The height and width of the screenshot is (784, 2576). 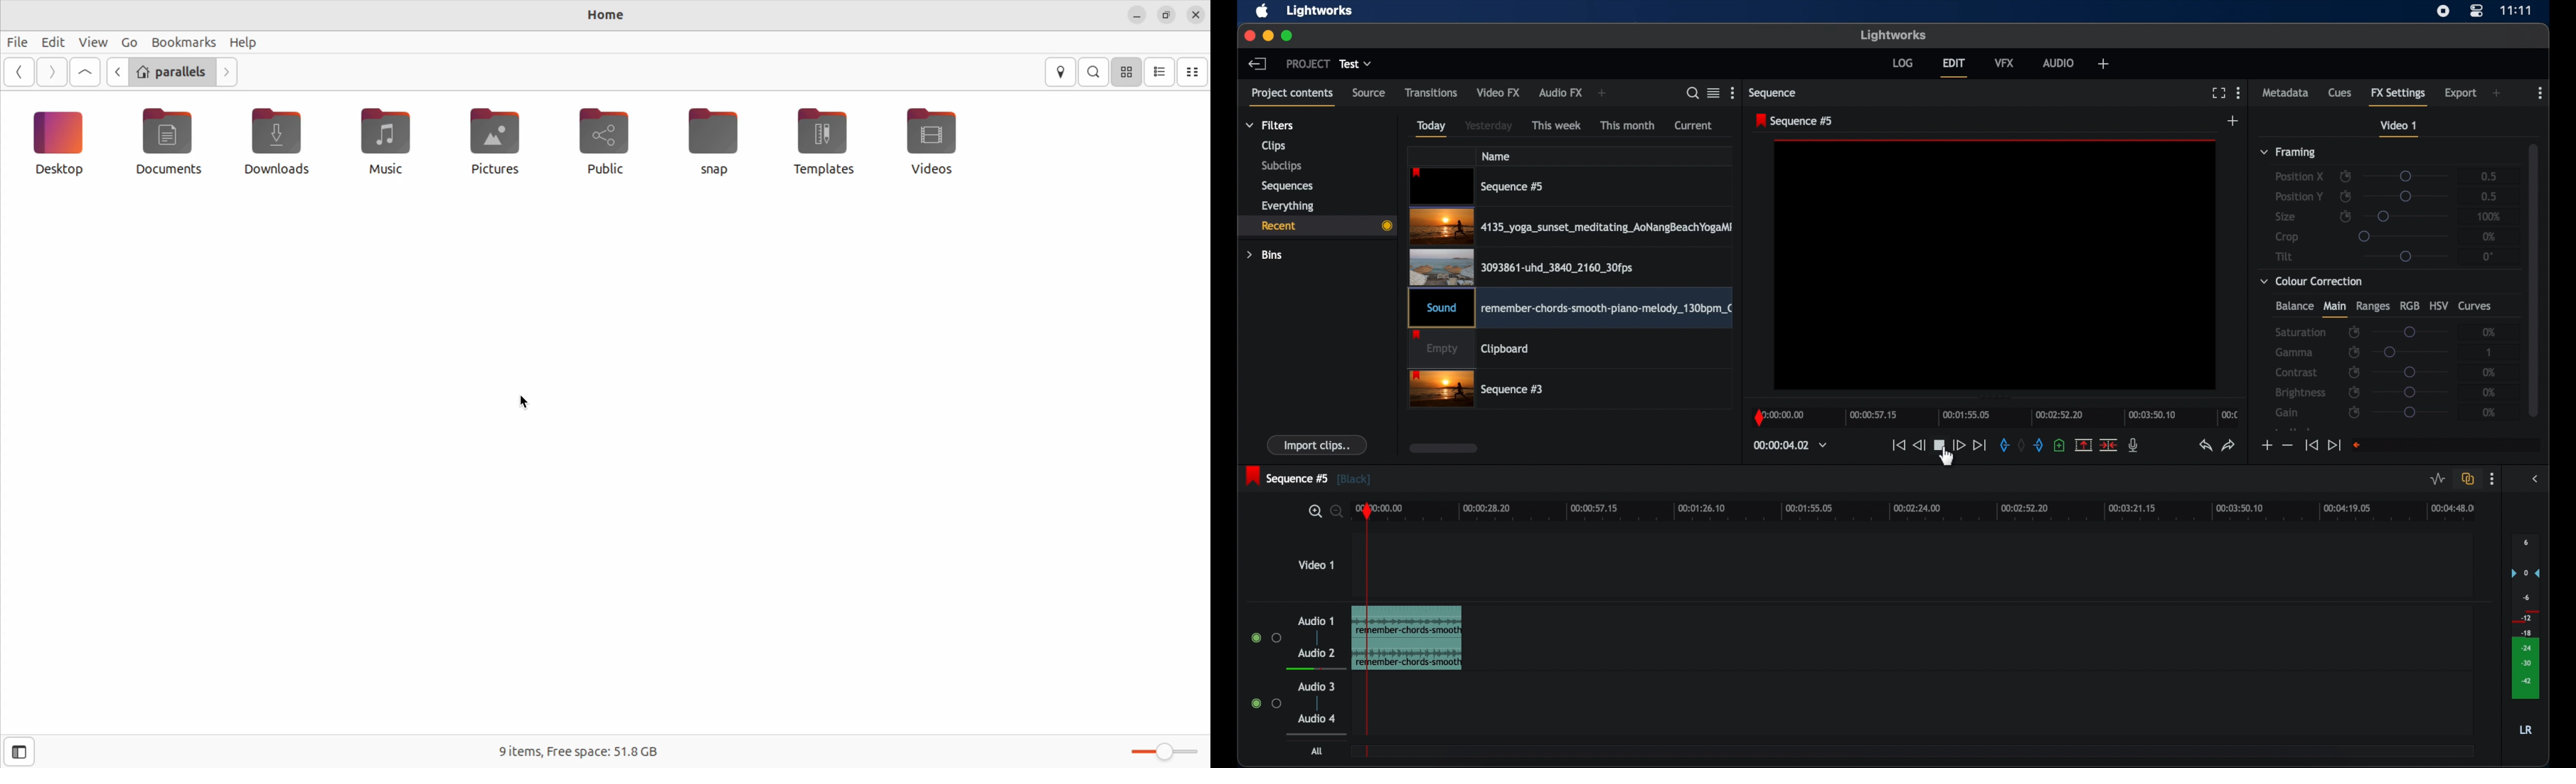 What do you see at coordinates (2021, 445) in the screenshot?
I see `clear marks` at bounding box center [2021, 445].